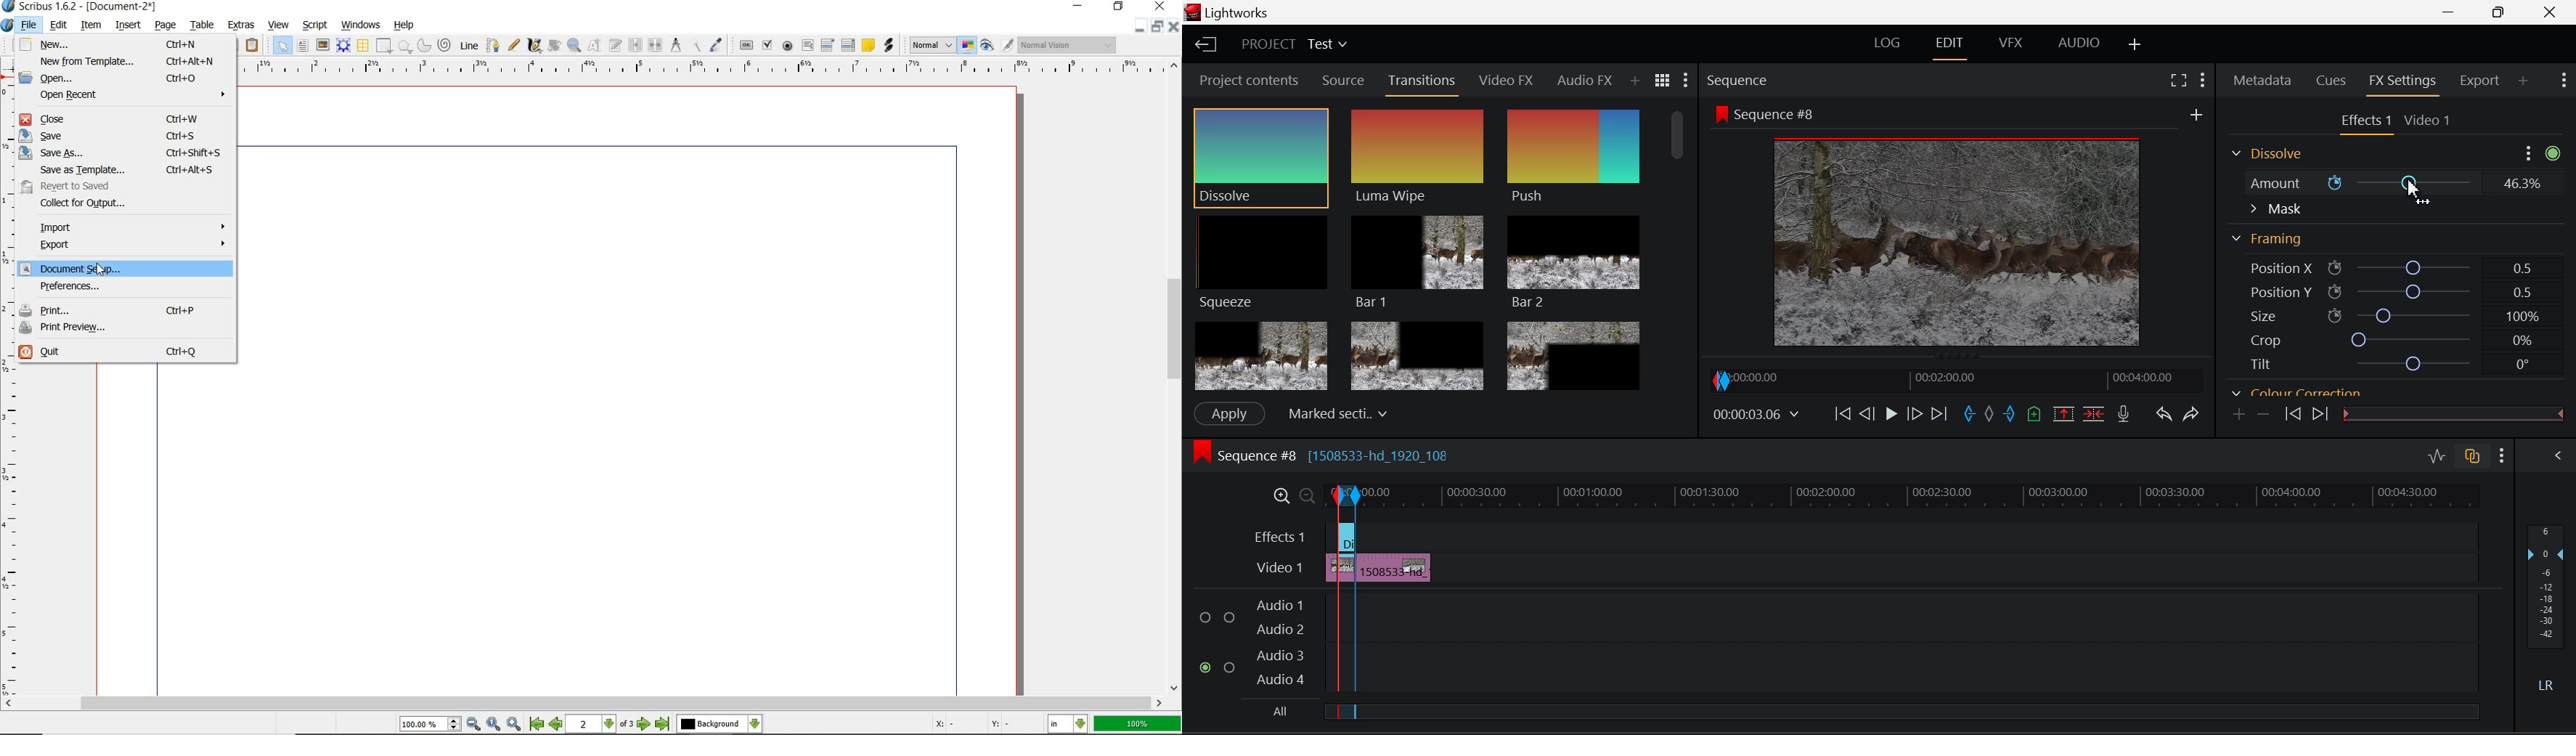 This screenshot has width=2576, height=756. Describe the element at coordinates (1346, 541) in the screenshot. I see `Effect Inserted` at that location.